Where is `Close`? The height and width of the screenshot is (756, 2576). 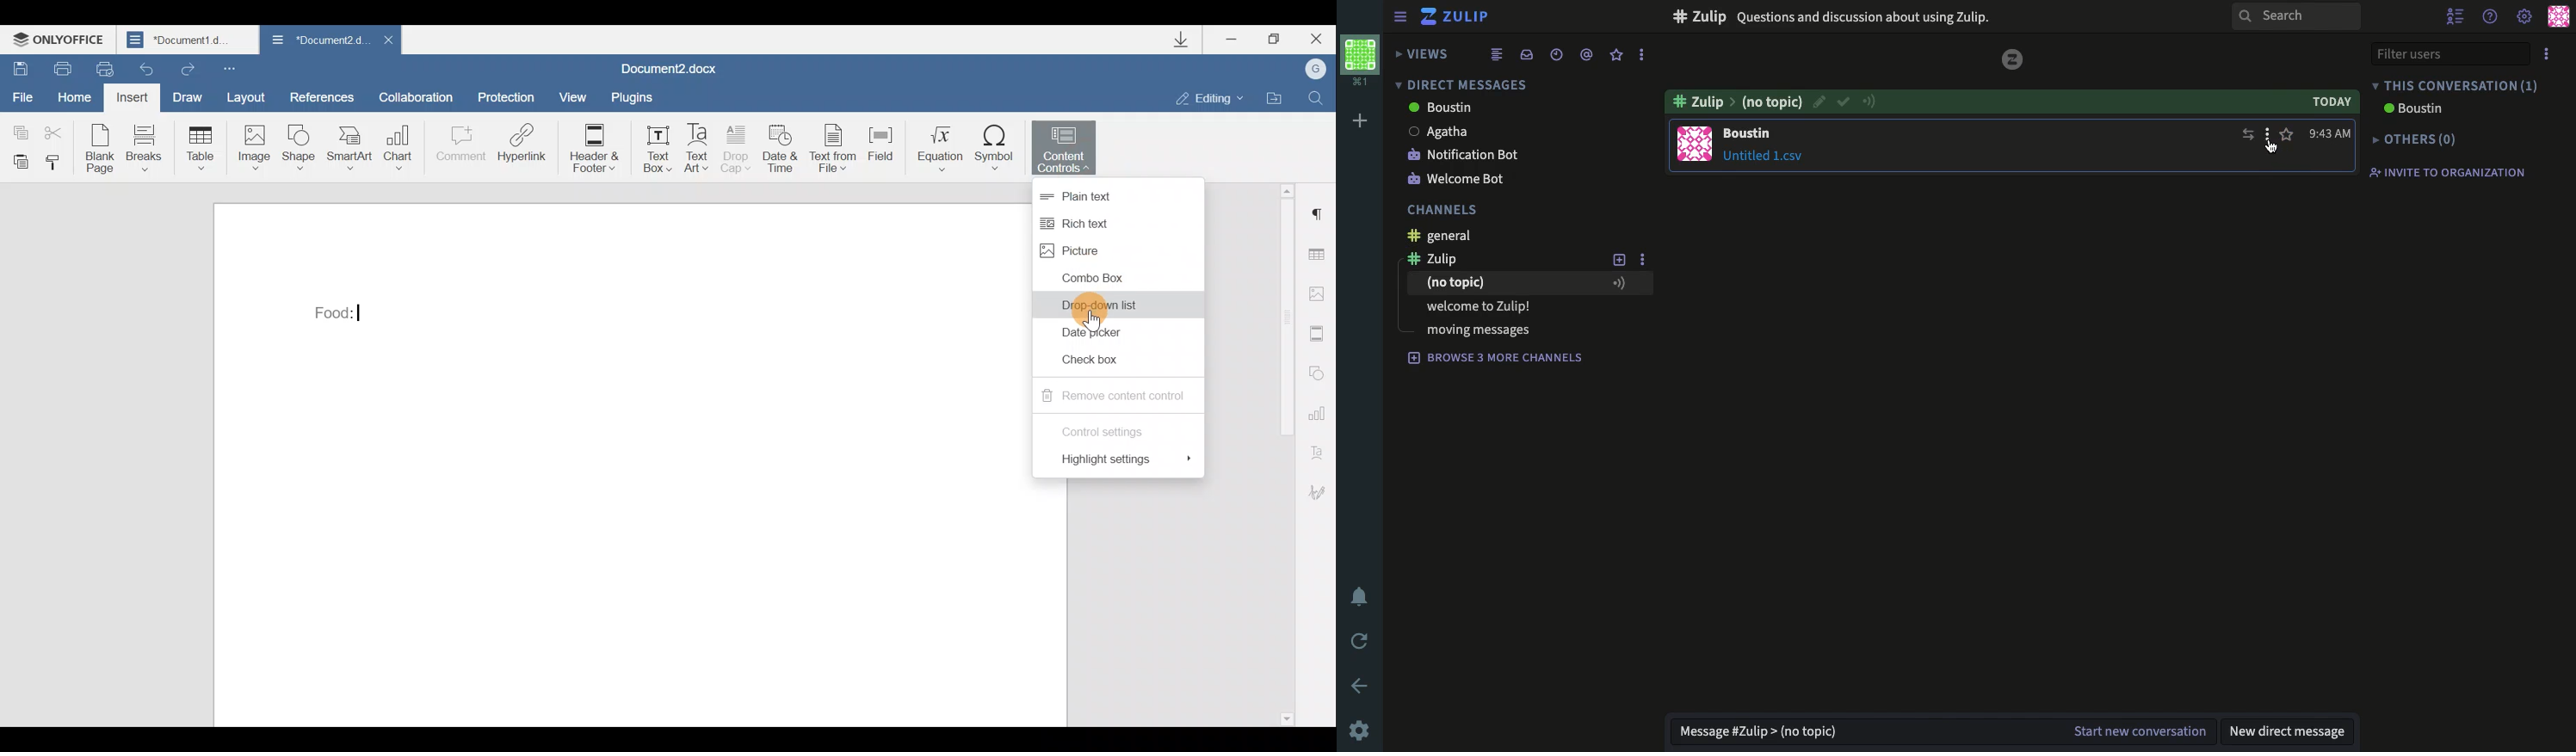
Close is located at coordinates (387, 44).